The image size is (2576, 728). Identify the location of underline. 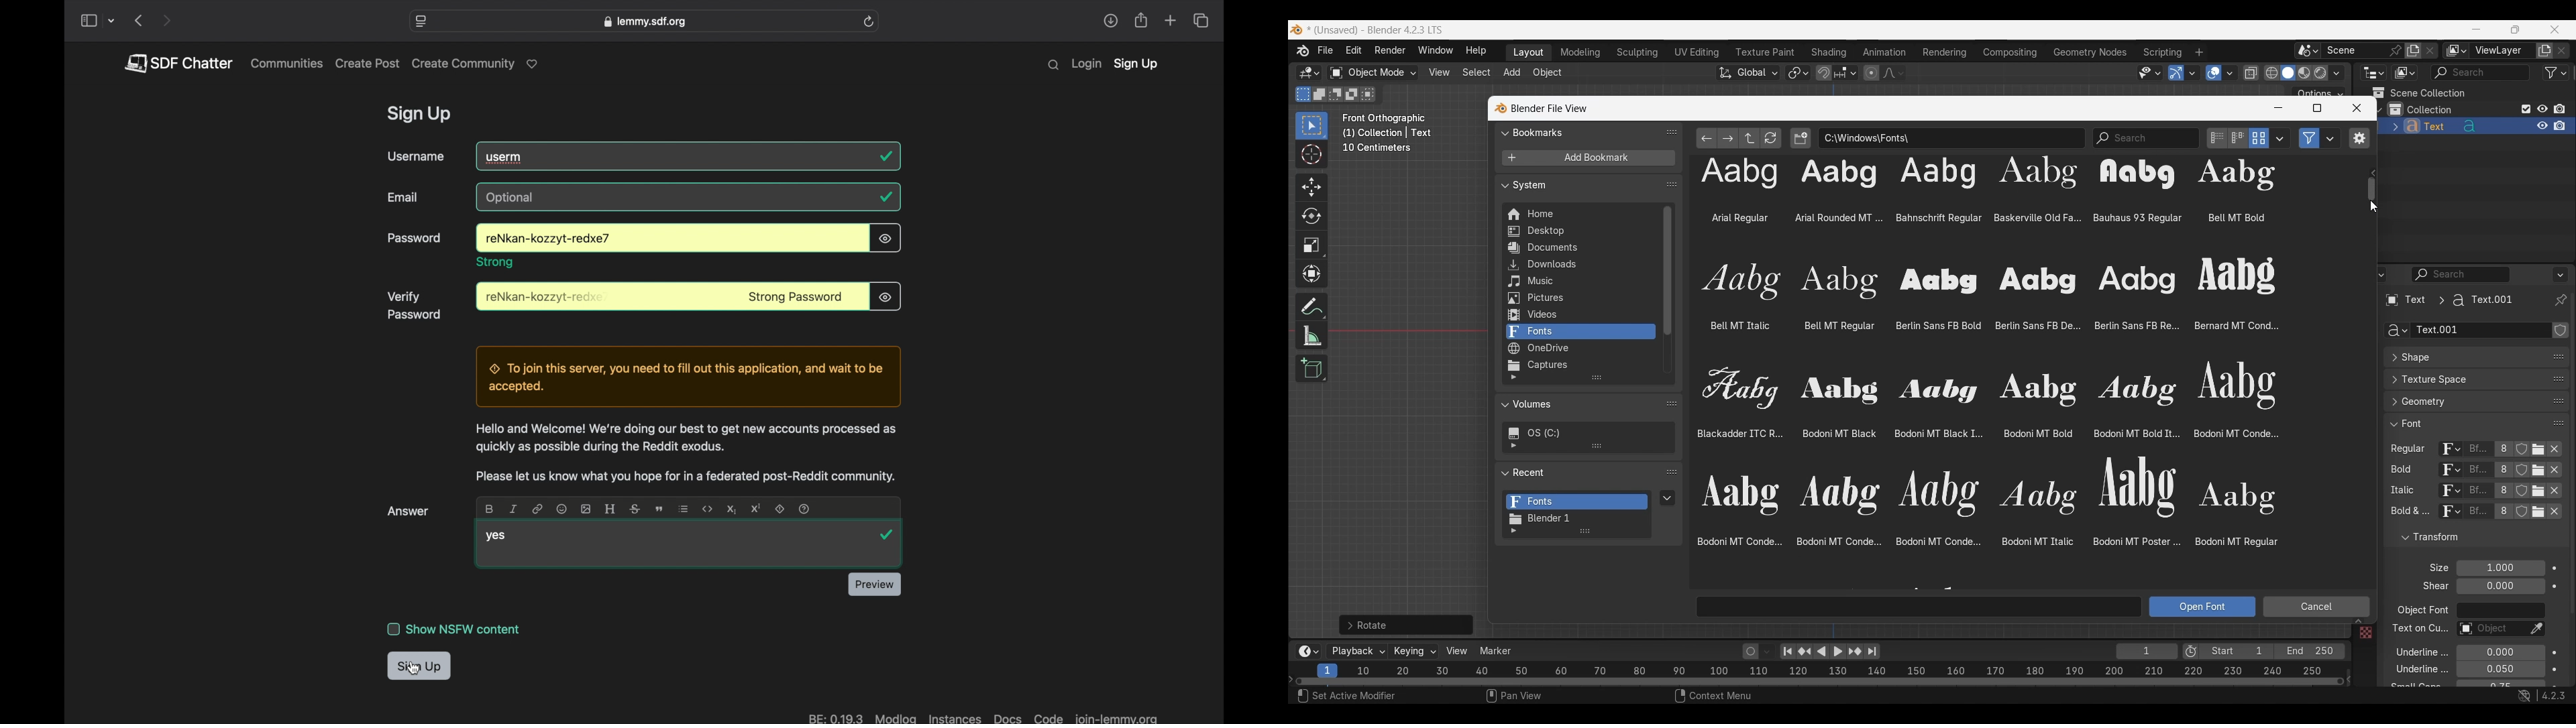
(2411, 671).